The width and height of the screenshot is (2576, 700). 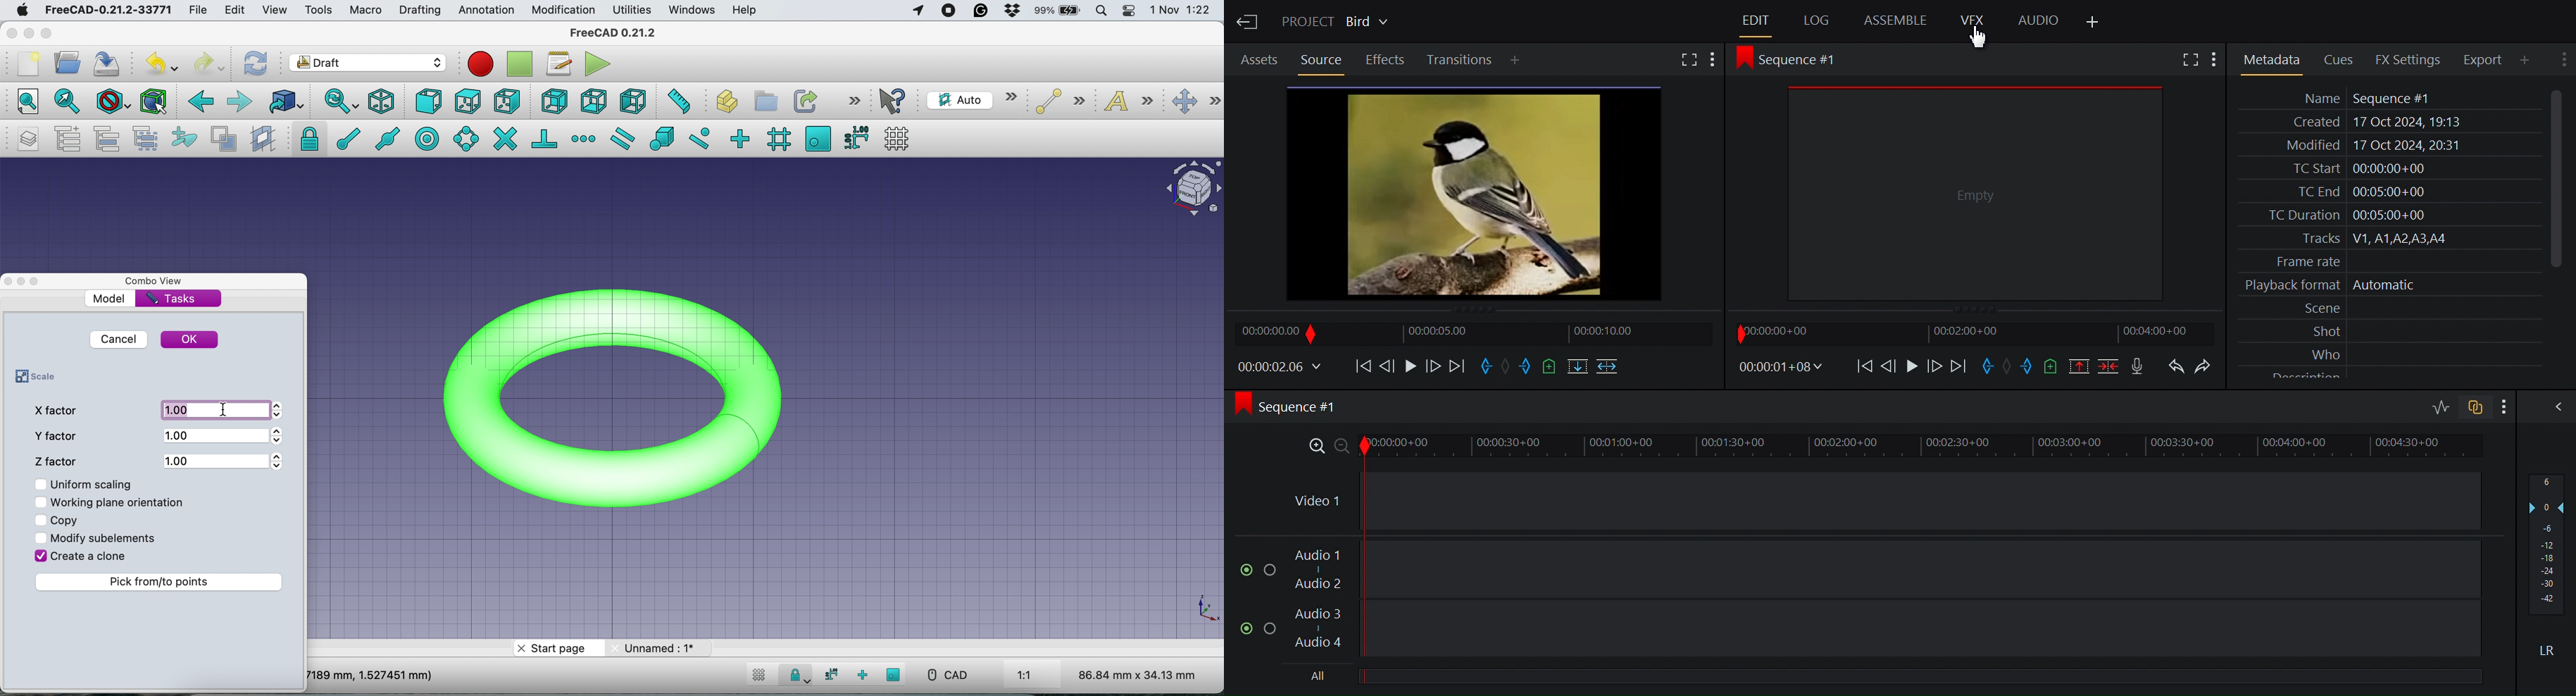 I want to click on Redo, so click(x=2203, y=367).